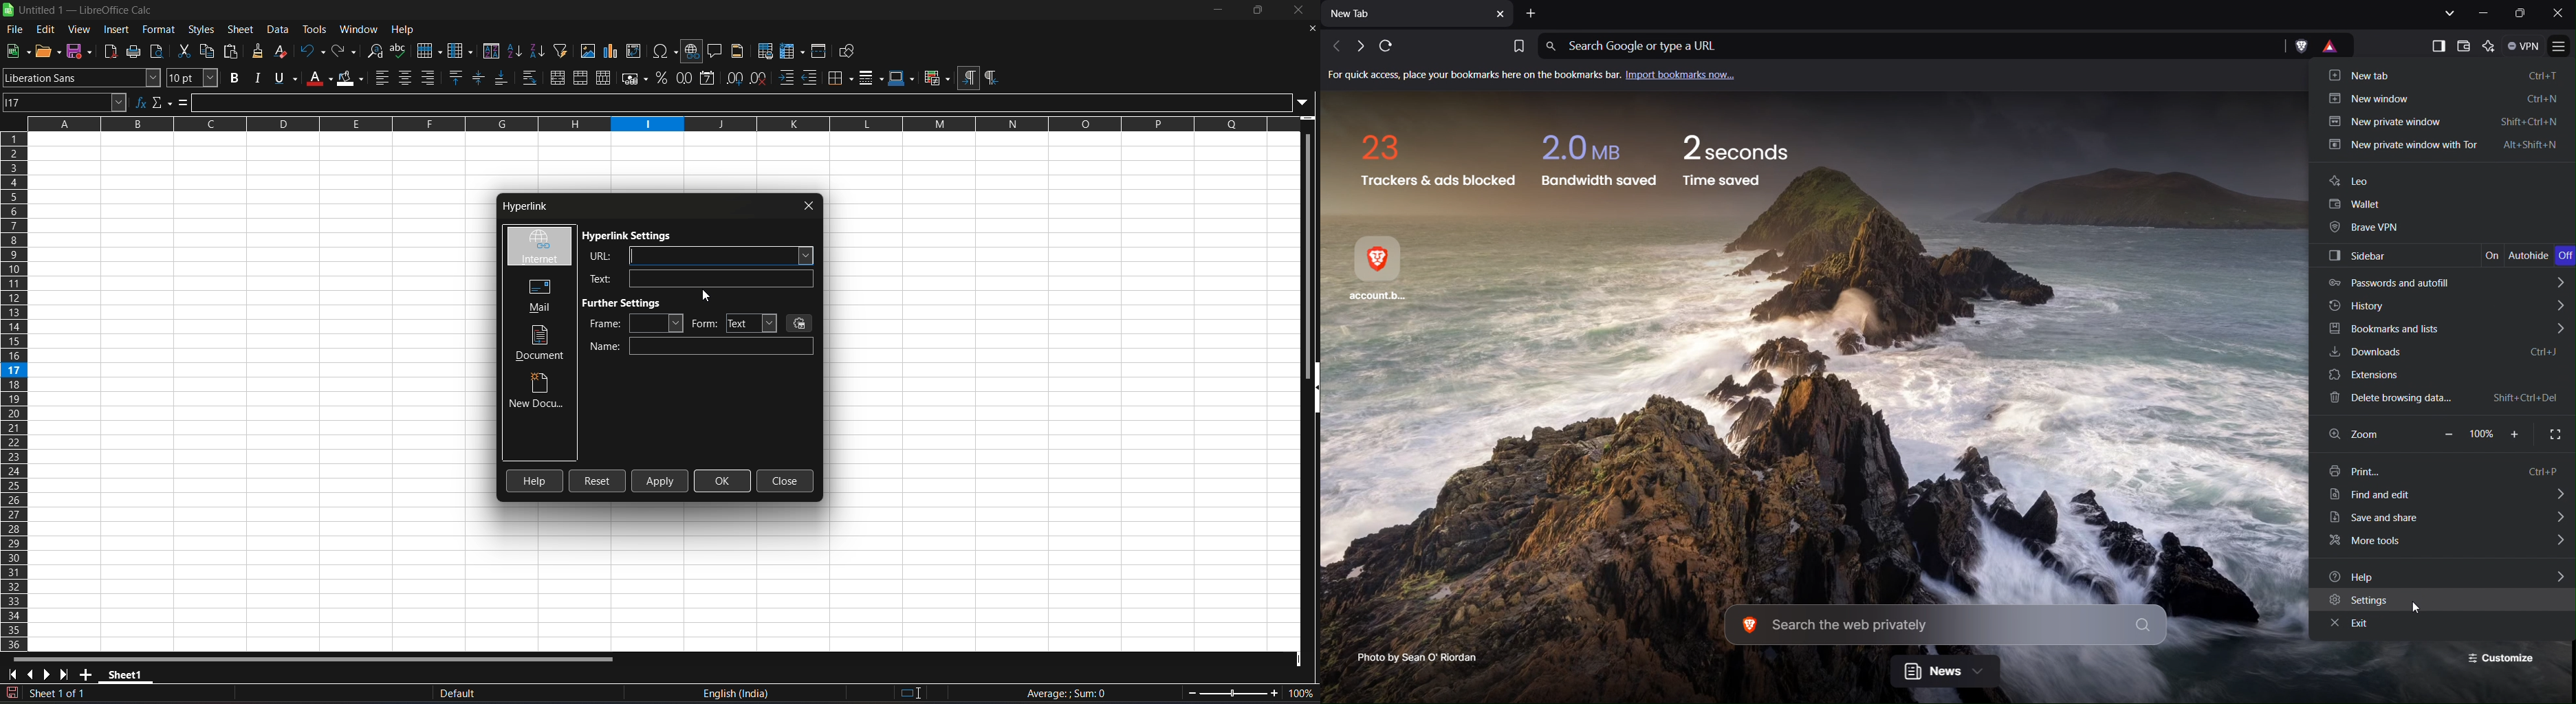  I want to click on insert chrt, so click(614, 51).